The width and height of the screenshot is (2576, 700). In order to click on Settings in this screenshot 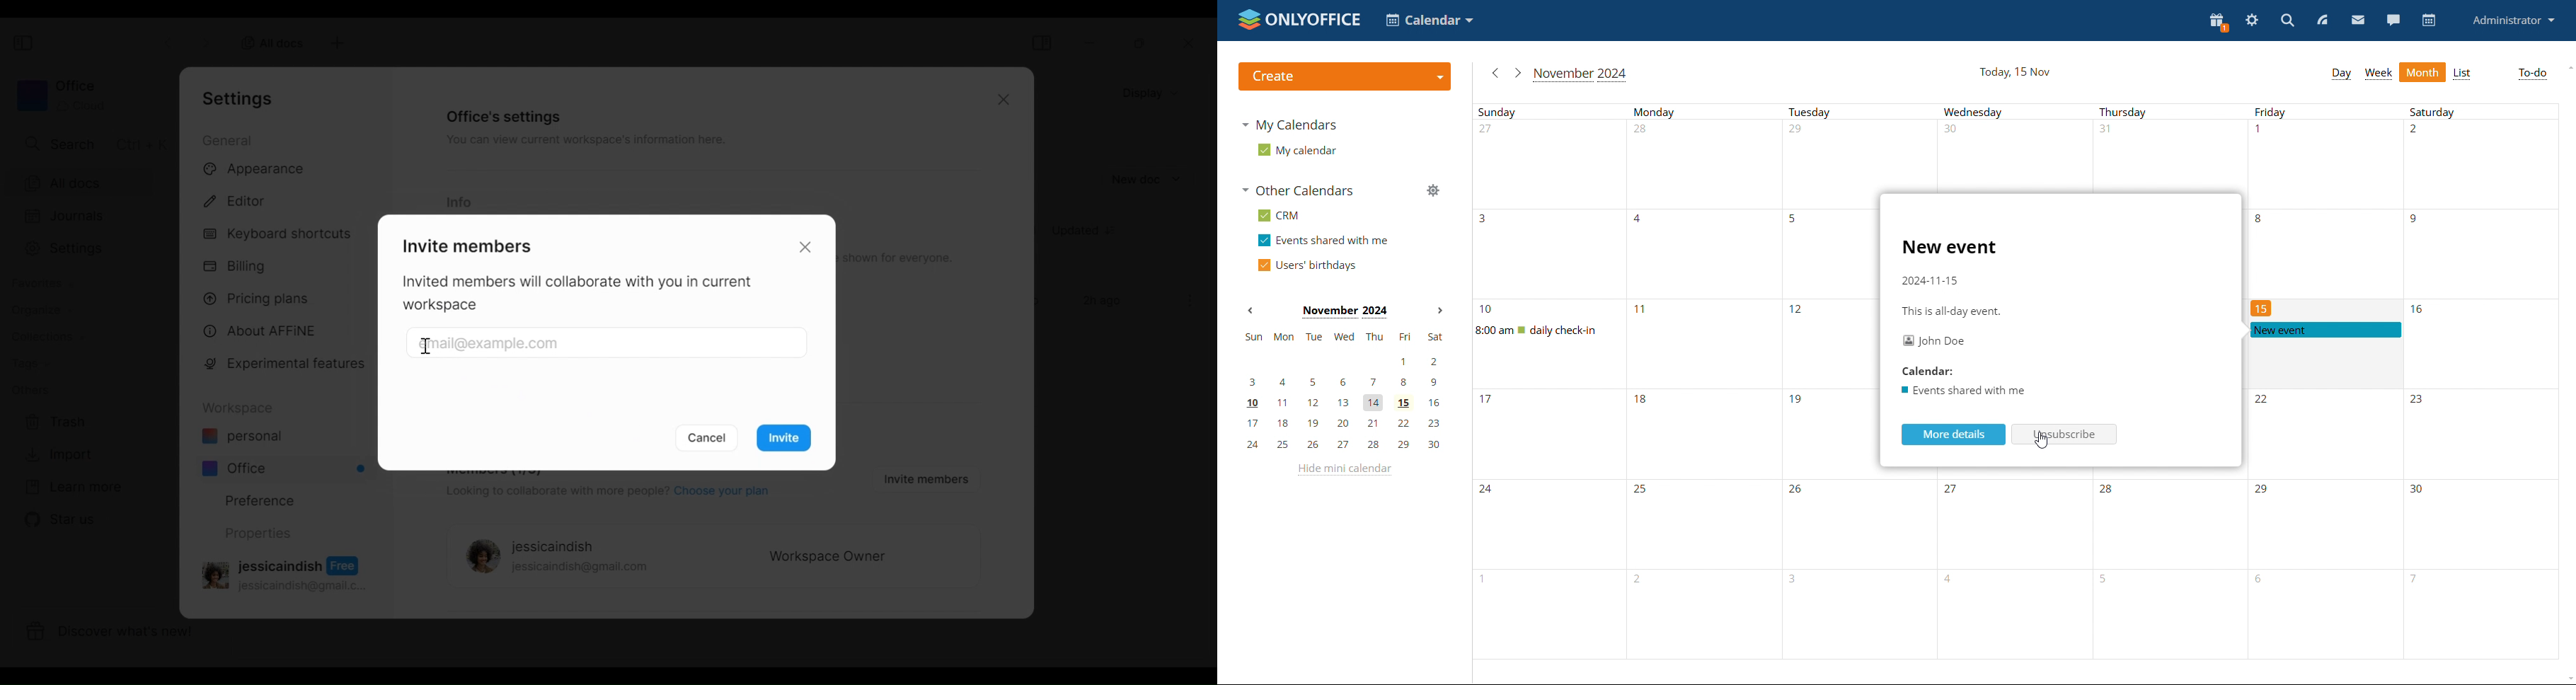, I will do `click(88, 249)`.